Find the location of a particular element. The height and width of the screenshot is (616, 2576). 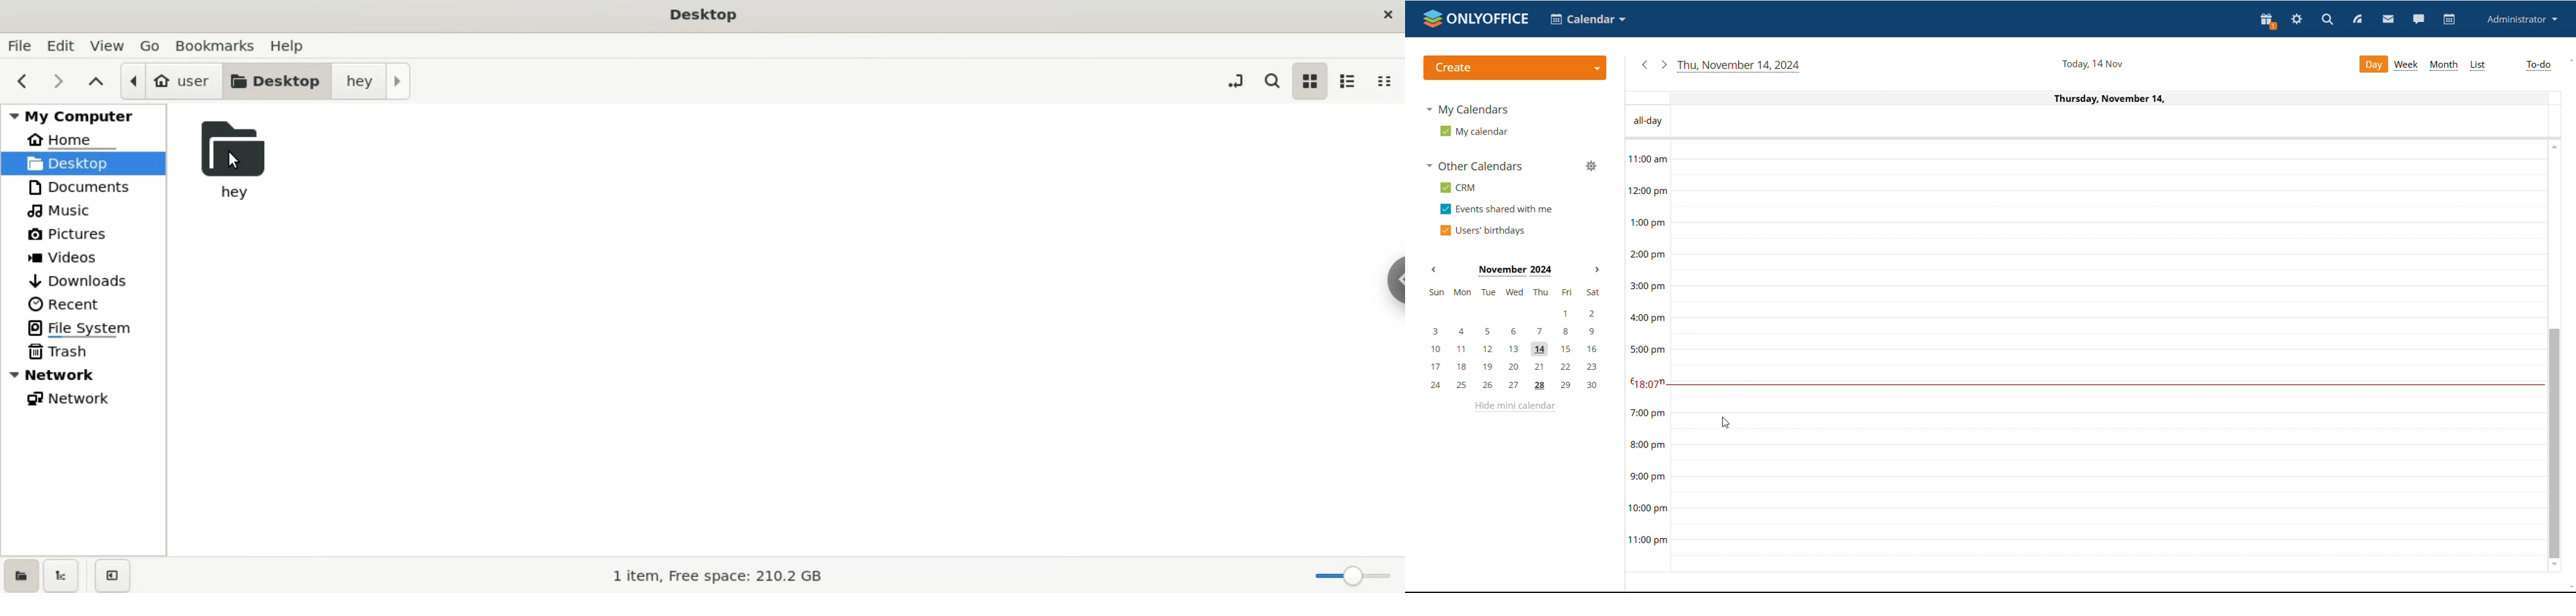

my calendar is located at coordinates (1473, 132).